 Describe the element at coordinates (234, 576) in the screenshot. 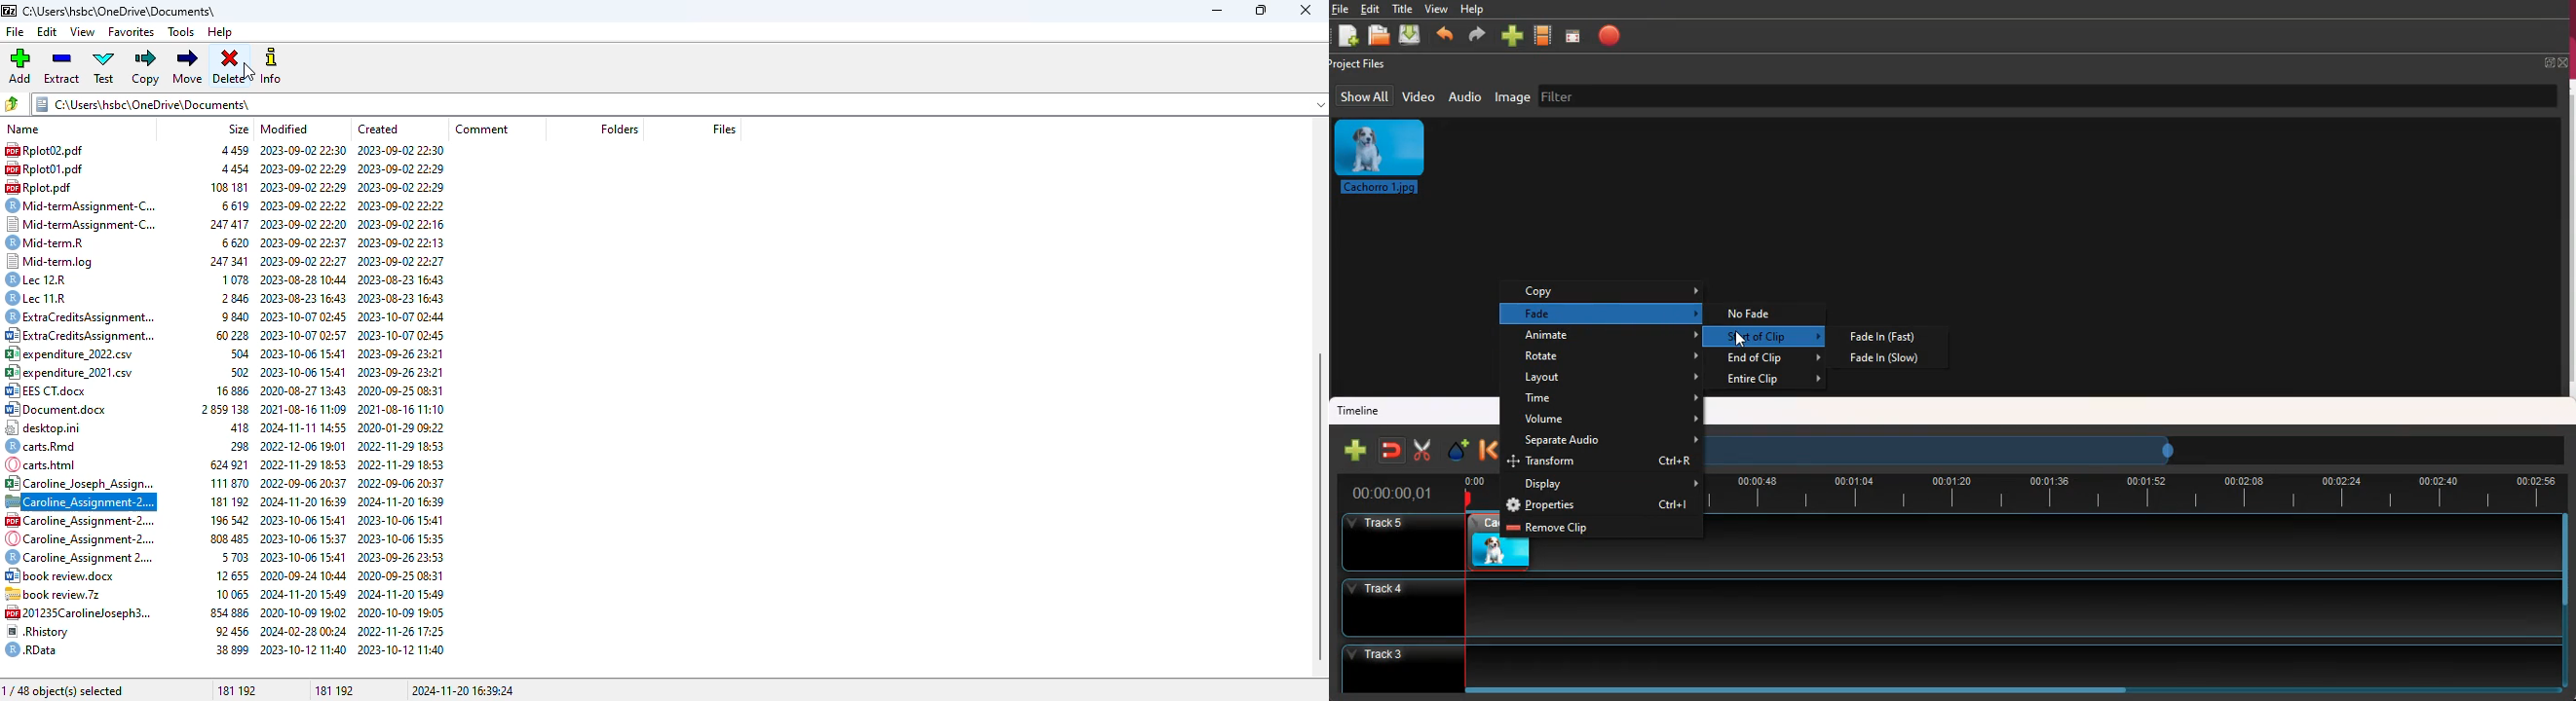

I see `12655` at that location.